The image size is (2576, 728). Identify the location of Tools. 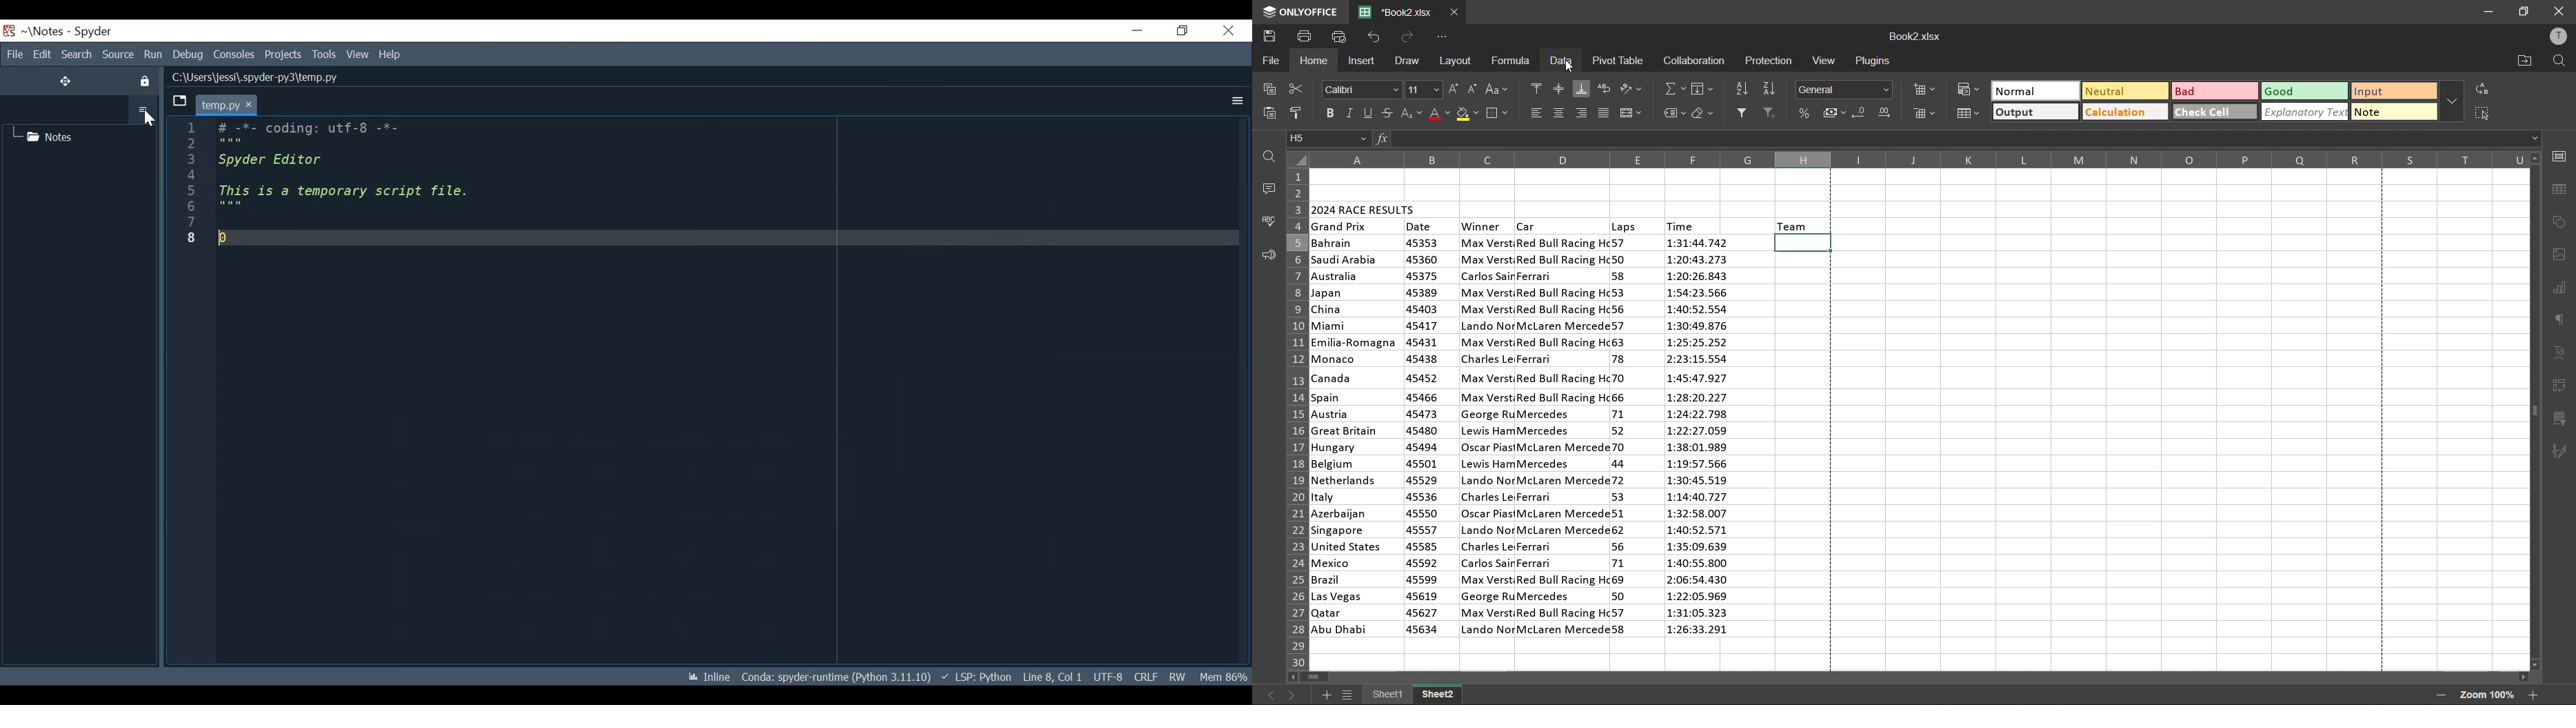
(324, 55).